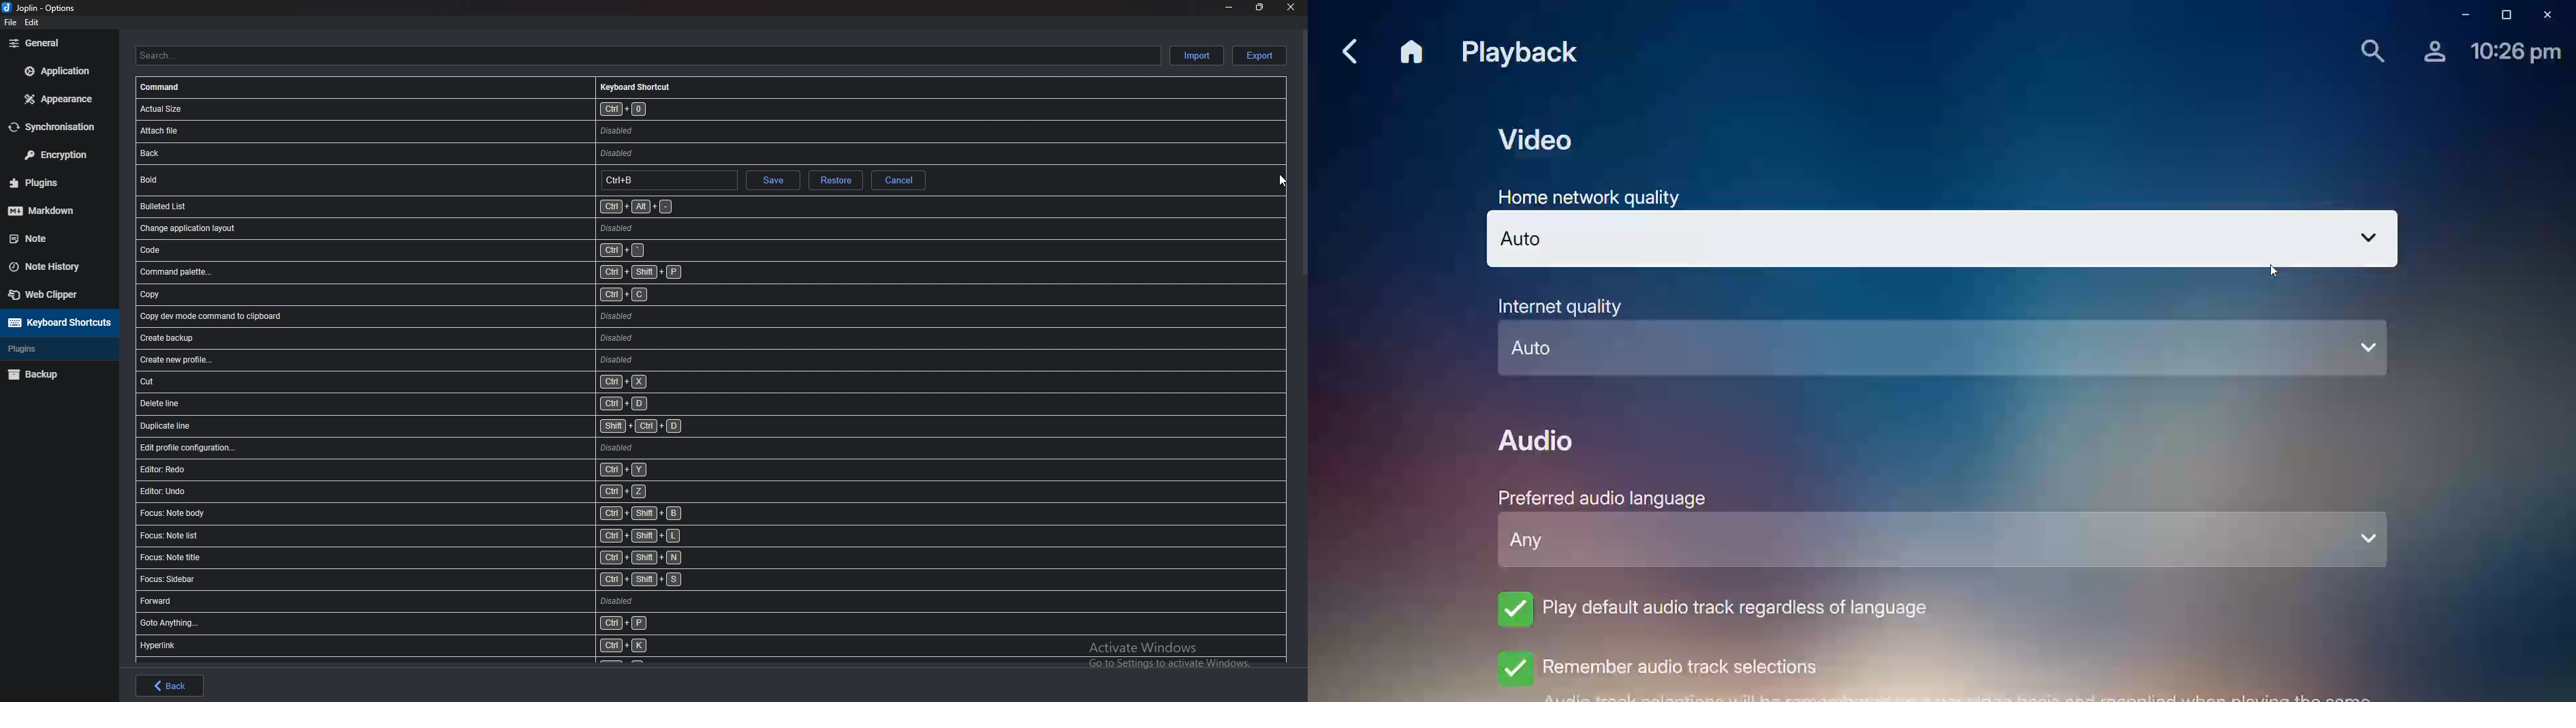 The width and height of the screenshot is (2576, 728). What do you see at coordinates (1302, 154) in the screenshot?
I see `scroll bar` at bounding box center [1302, 154].